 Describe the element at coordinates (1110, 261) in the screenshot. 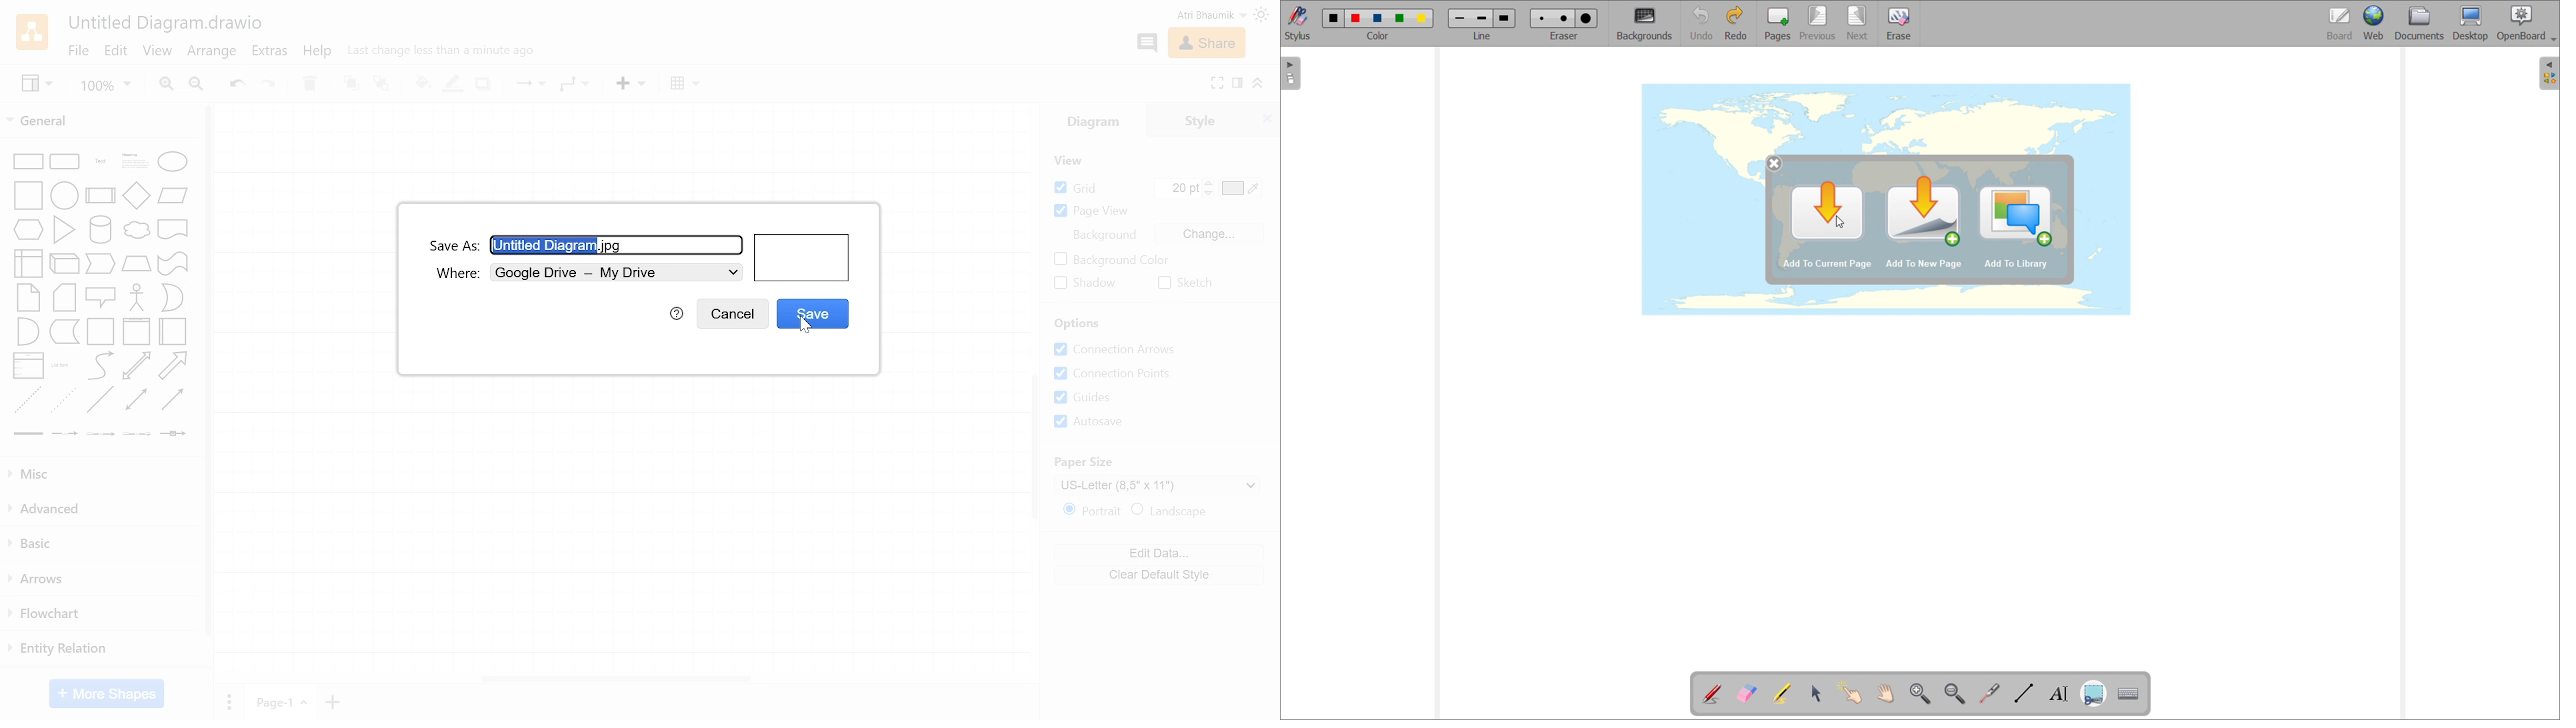

I see `background color` at that location.